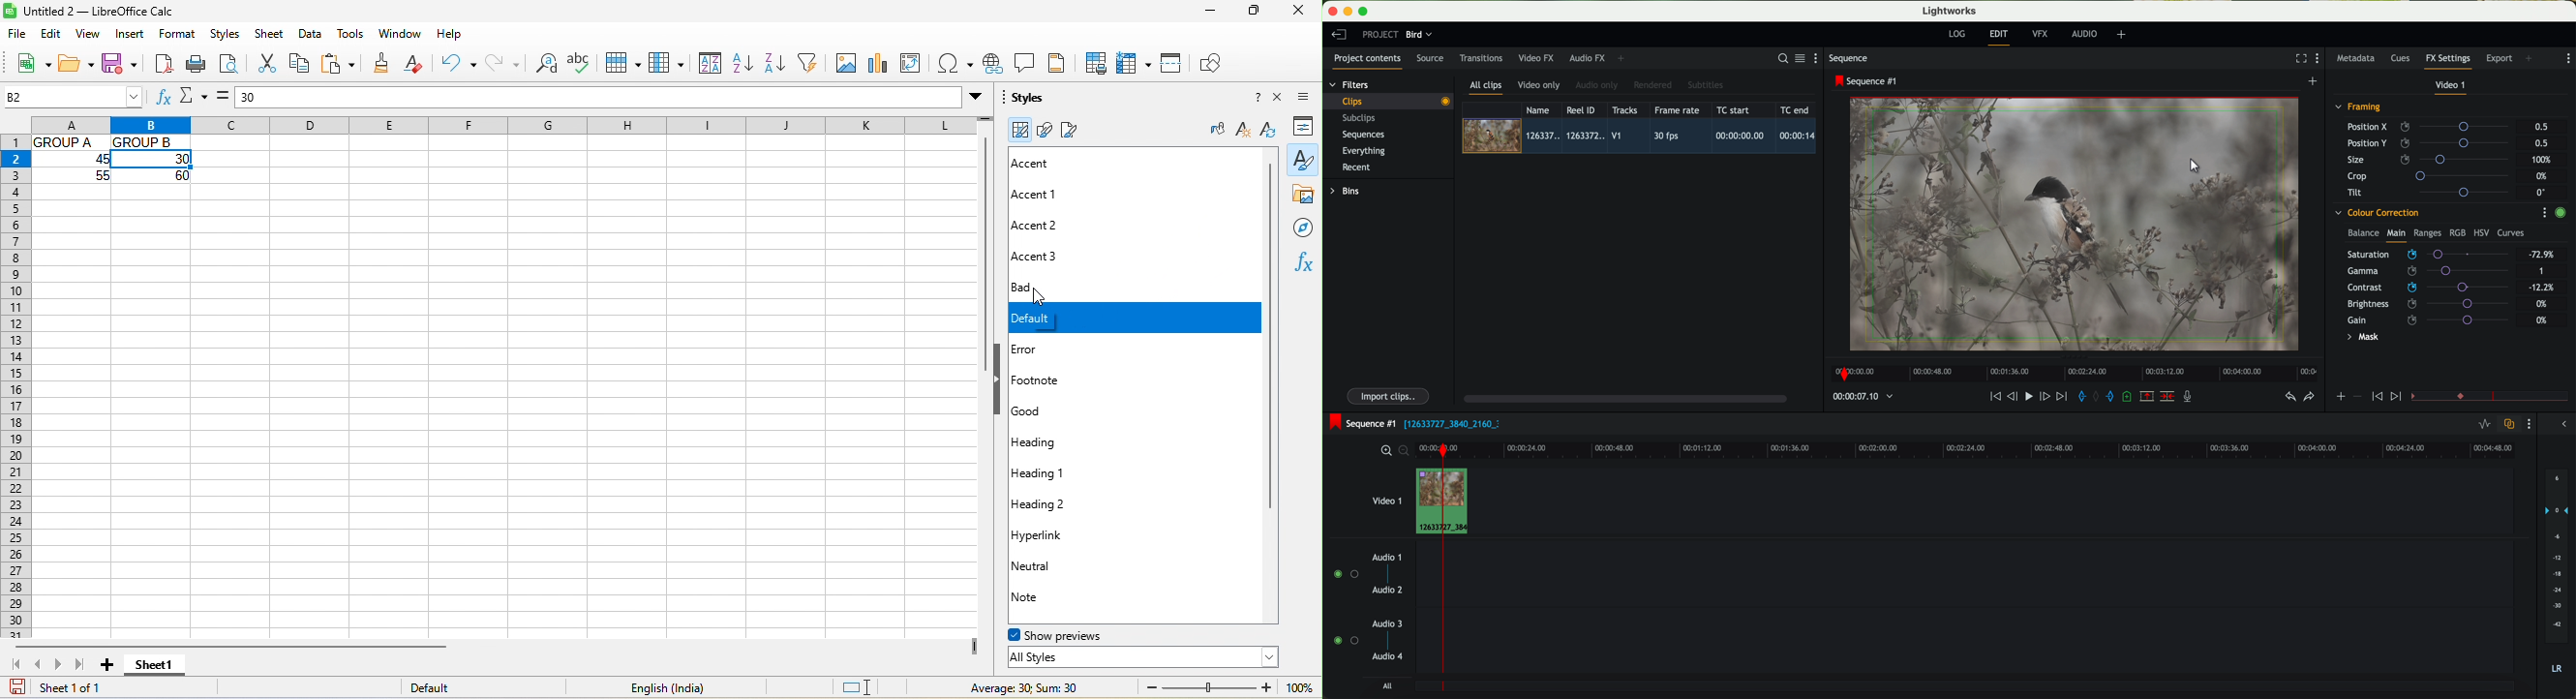 Image resolution: width=2576 pixels, height=700 pixels. What do you see at coordinates (149, 140) in the screenshot?
I see `Group B` at bounding box center [149, 140].